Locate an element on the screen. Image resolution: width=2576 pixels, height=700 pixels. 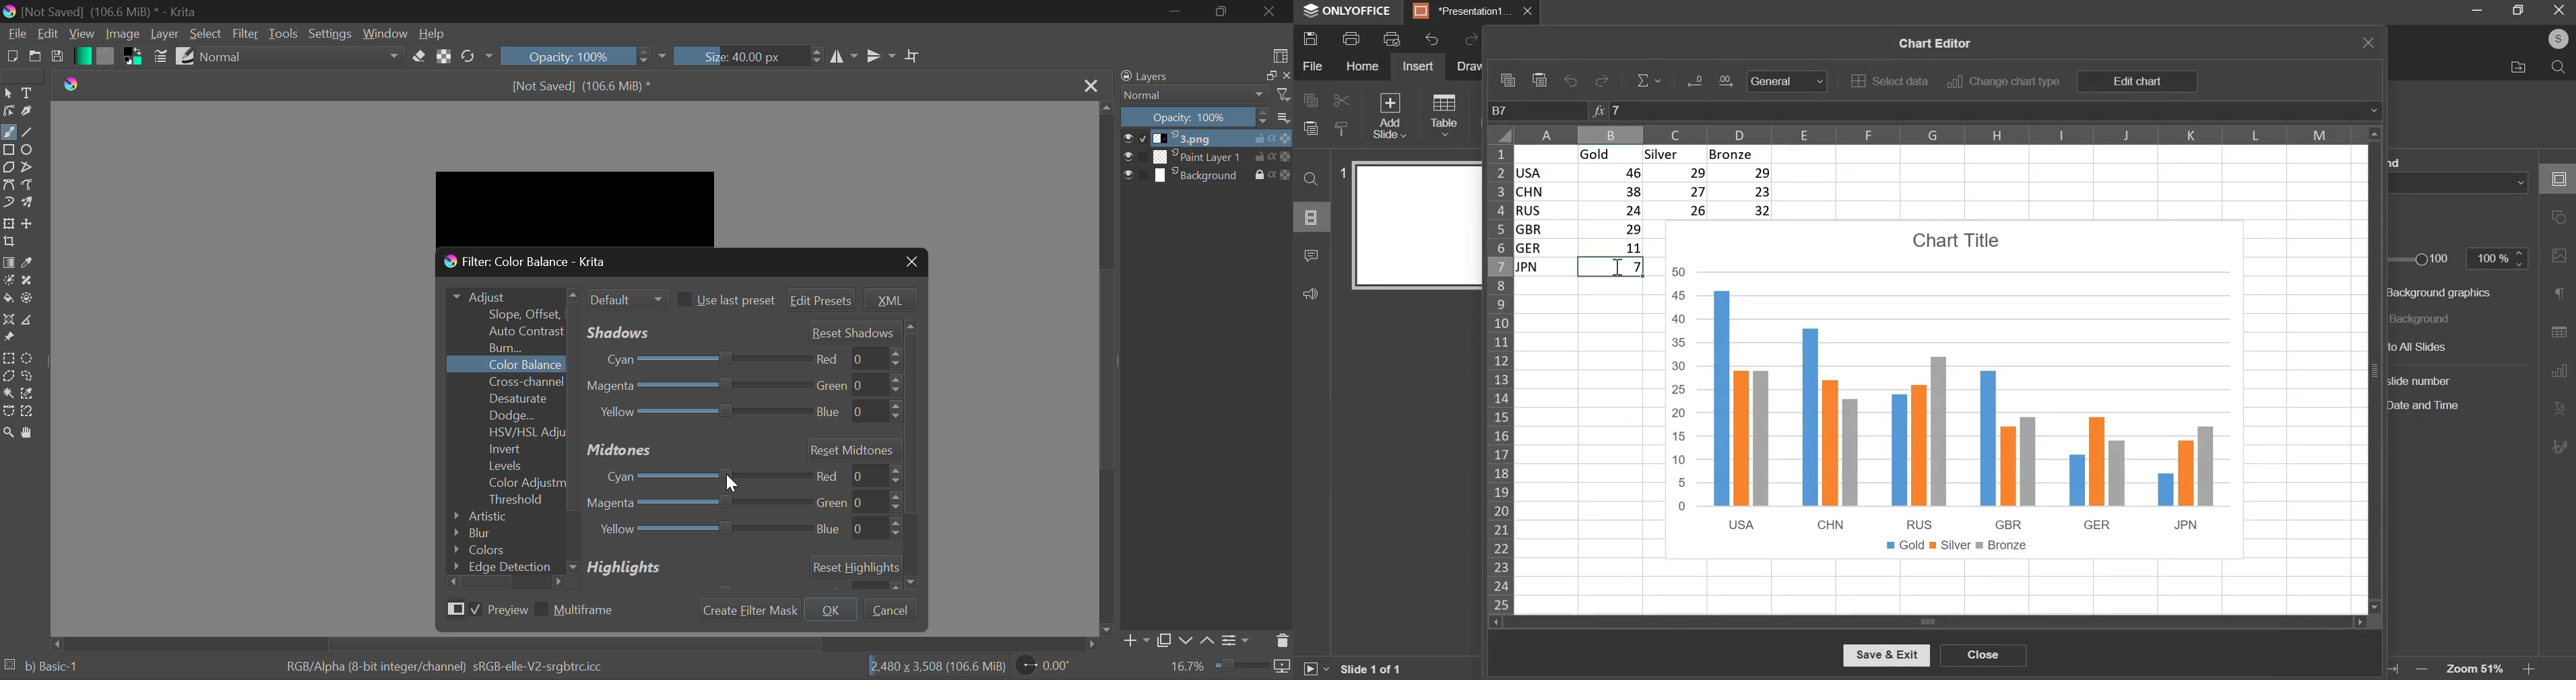
Transform Layer is located at coordinates (9, 224).